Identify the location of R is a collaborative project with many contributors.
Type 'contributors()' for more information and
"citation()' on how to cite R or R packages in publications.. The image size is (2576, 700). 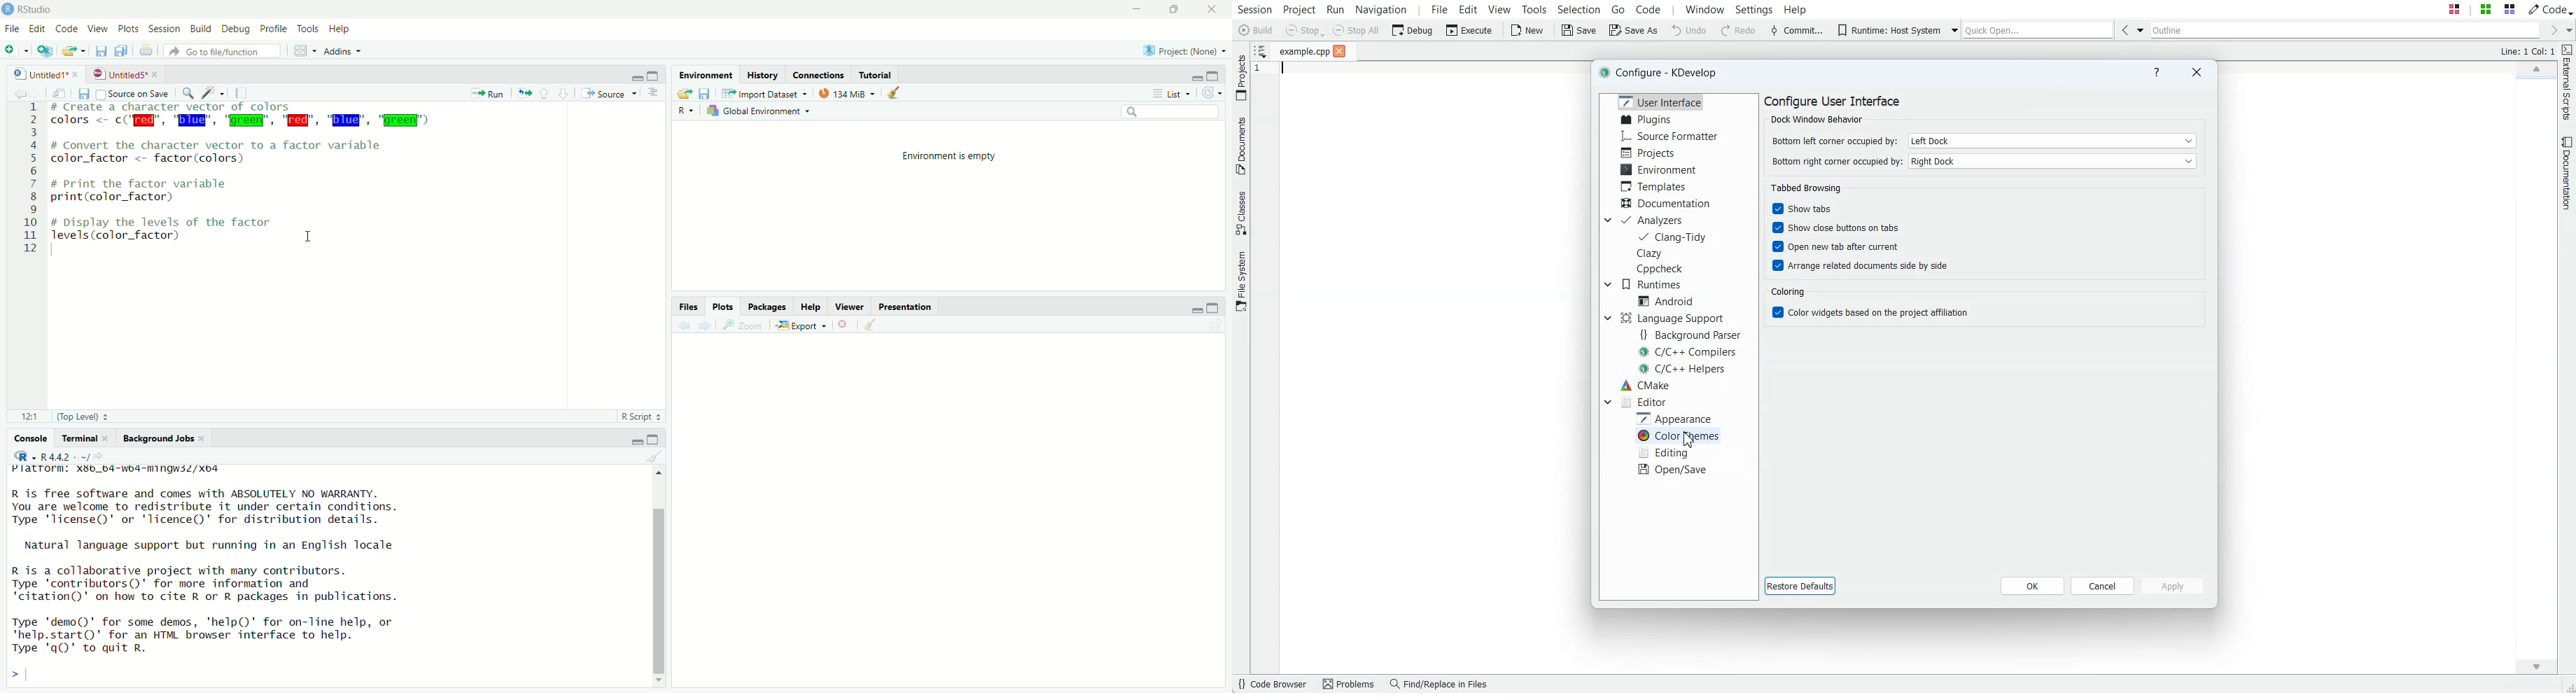
(223, 582).